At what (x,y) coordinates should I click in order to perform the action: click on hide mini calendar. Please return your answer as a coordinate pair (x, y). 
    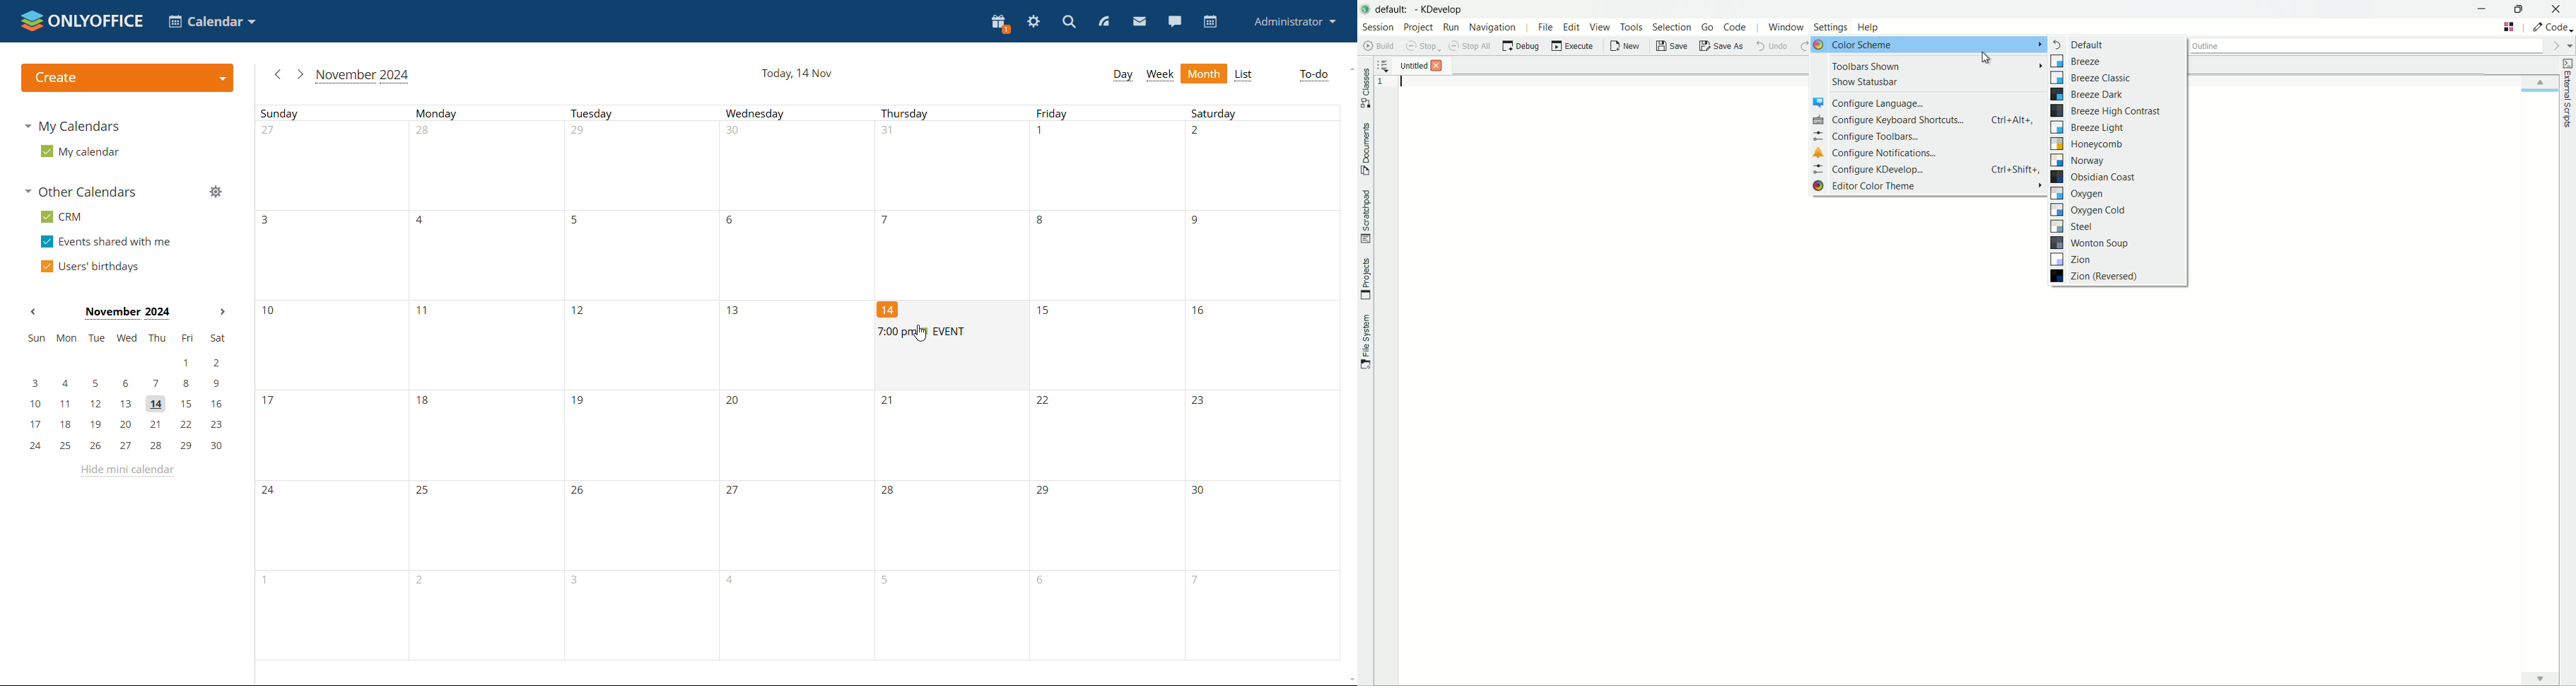
    Looking at the image, I should click on (125, 470).